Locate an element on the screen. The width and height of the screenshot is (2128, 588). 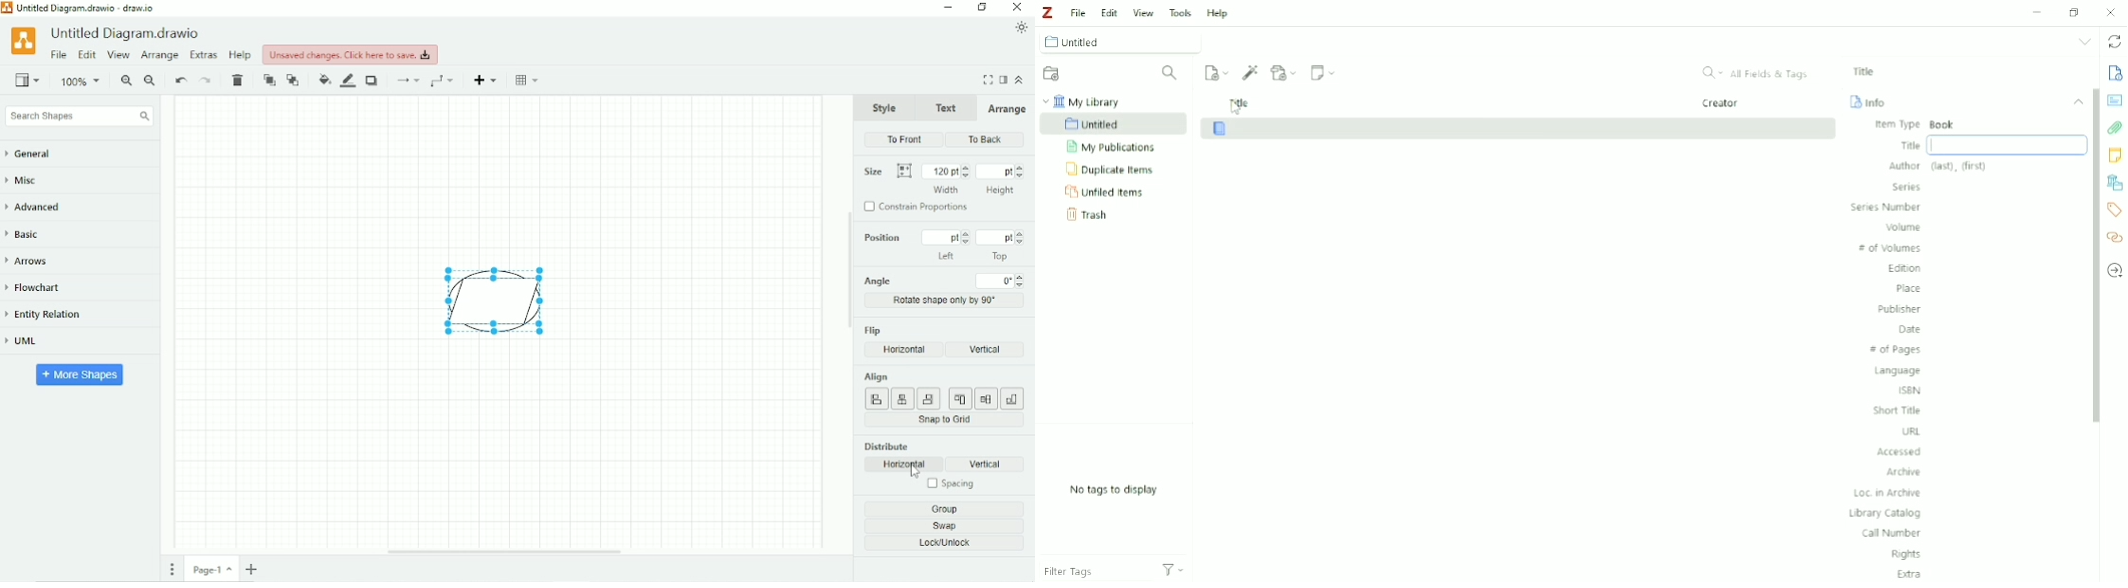
Tags is located at coordinates (2115, 210).